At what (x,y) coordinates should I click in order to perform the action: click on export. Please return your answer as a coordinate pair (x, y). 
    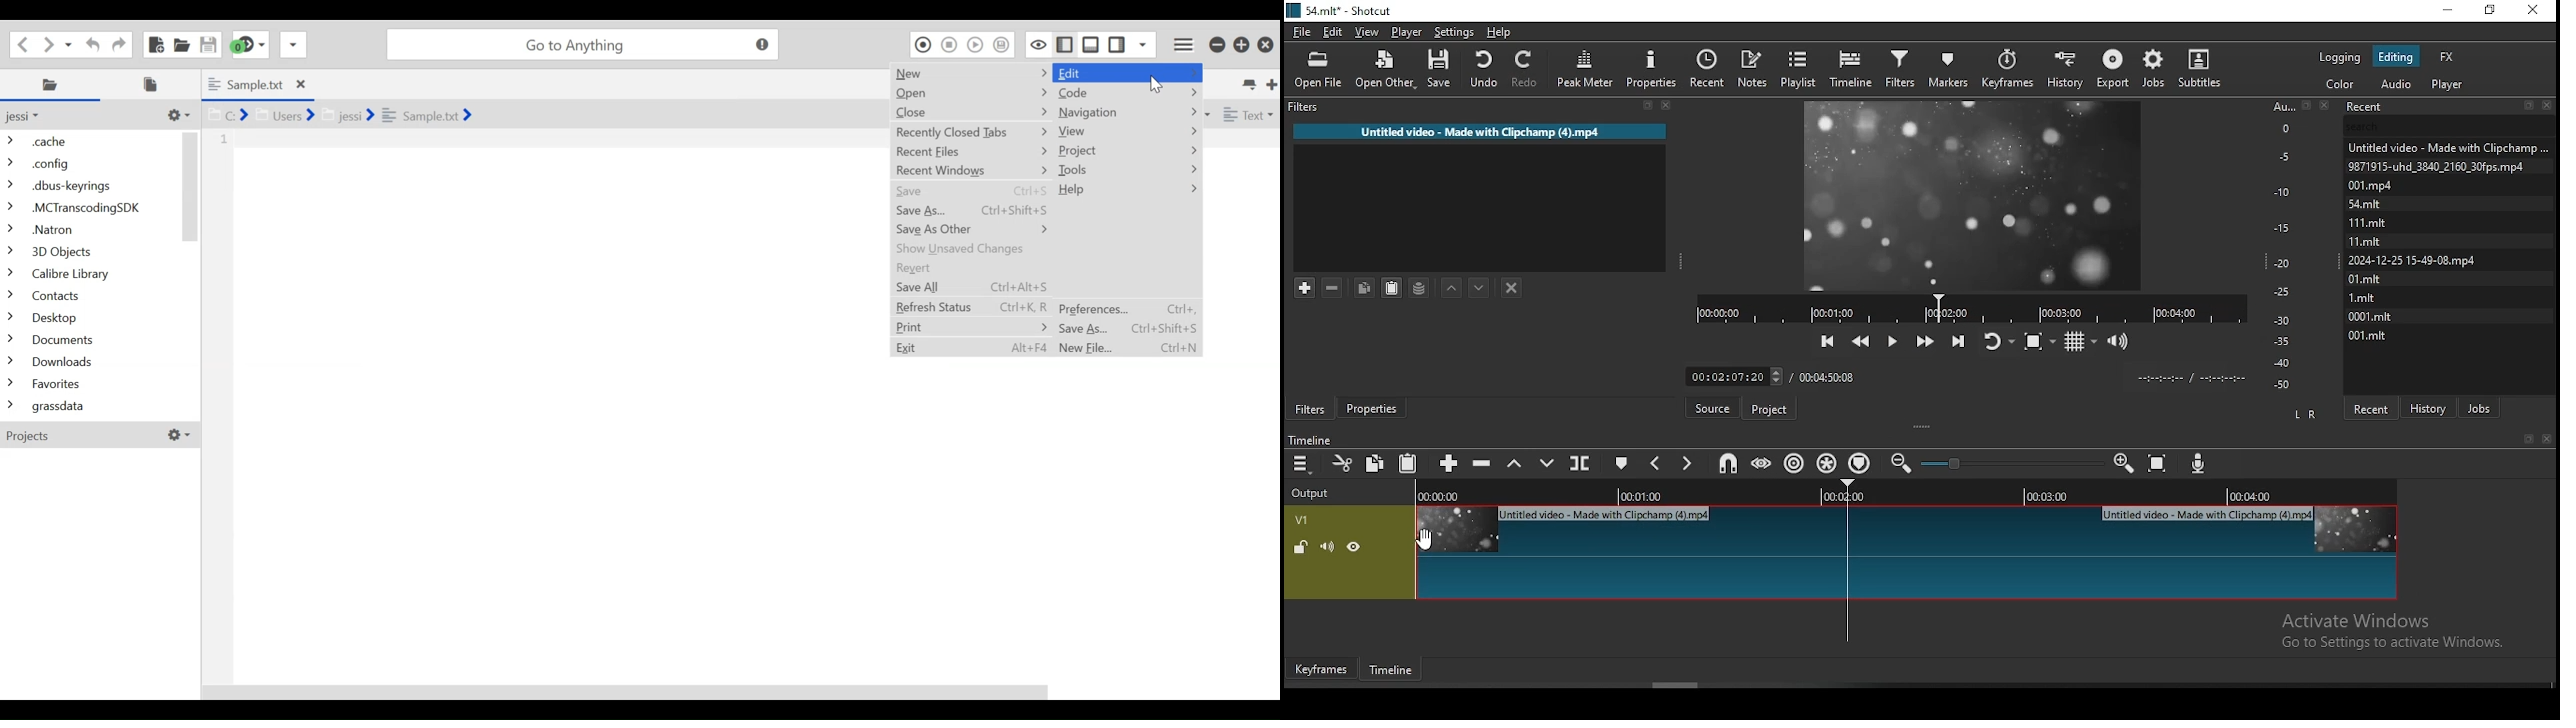
    Looking at the image, I should click on (2112, 70).